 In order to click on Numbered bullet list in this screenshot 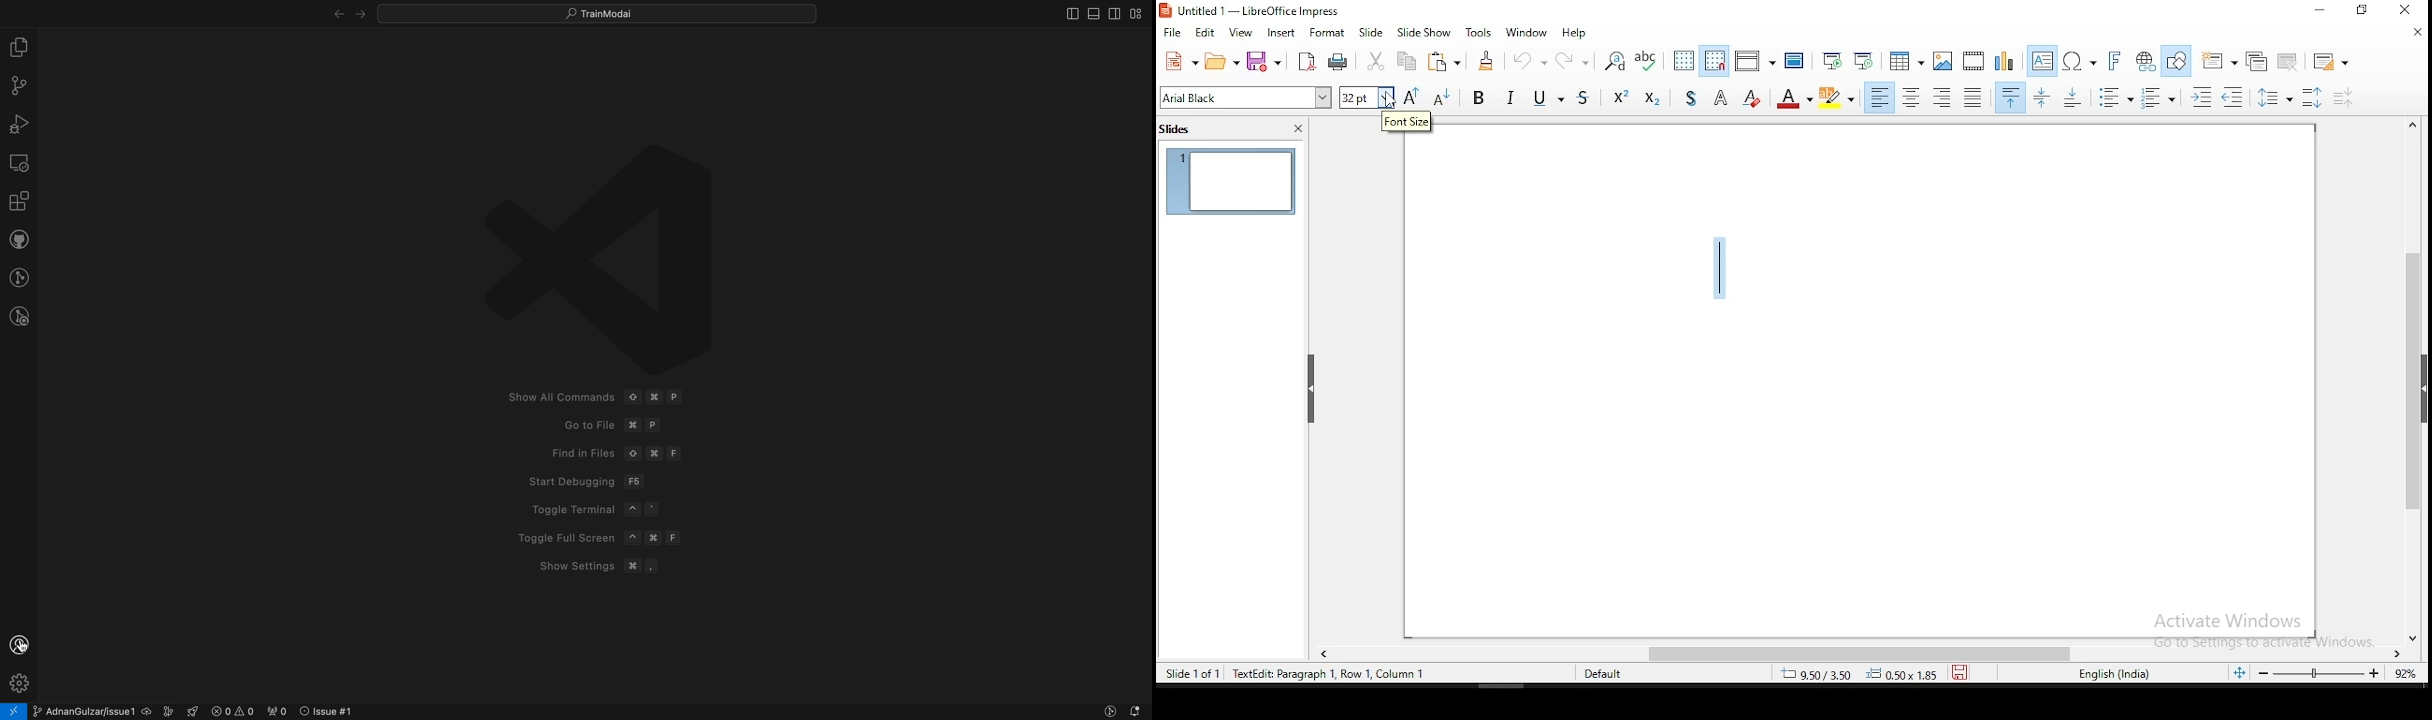, I will do `click(2158, 98)`.